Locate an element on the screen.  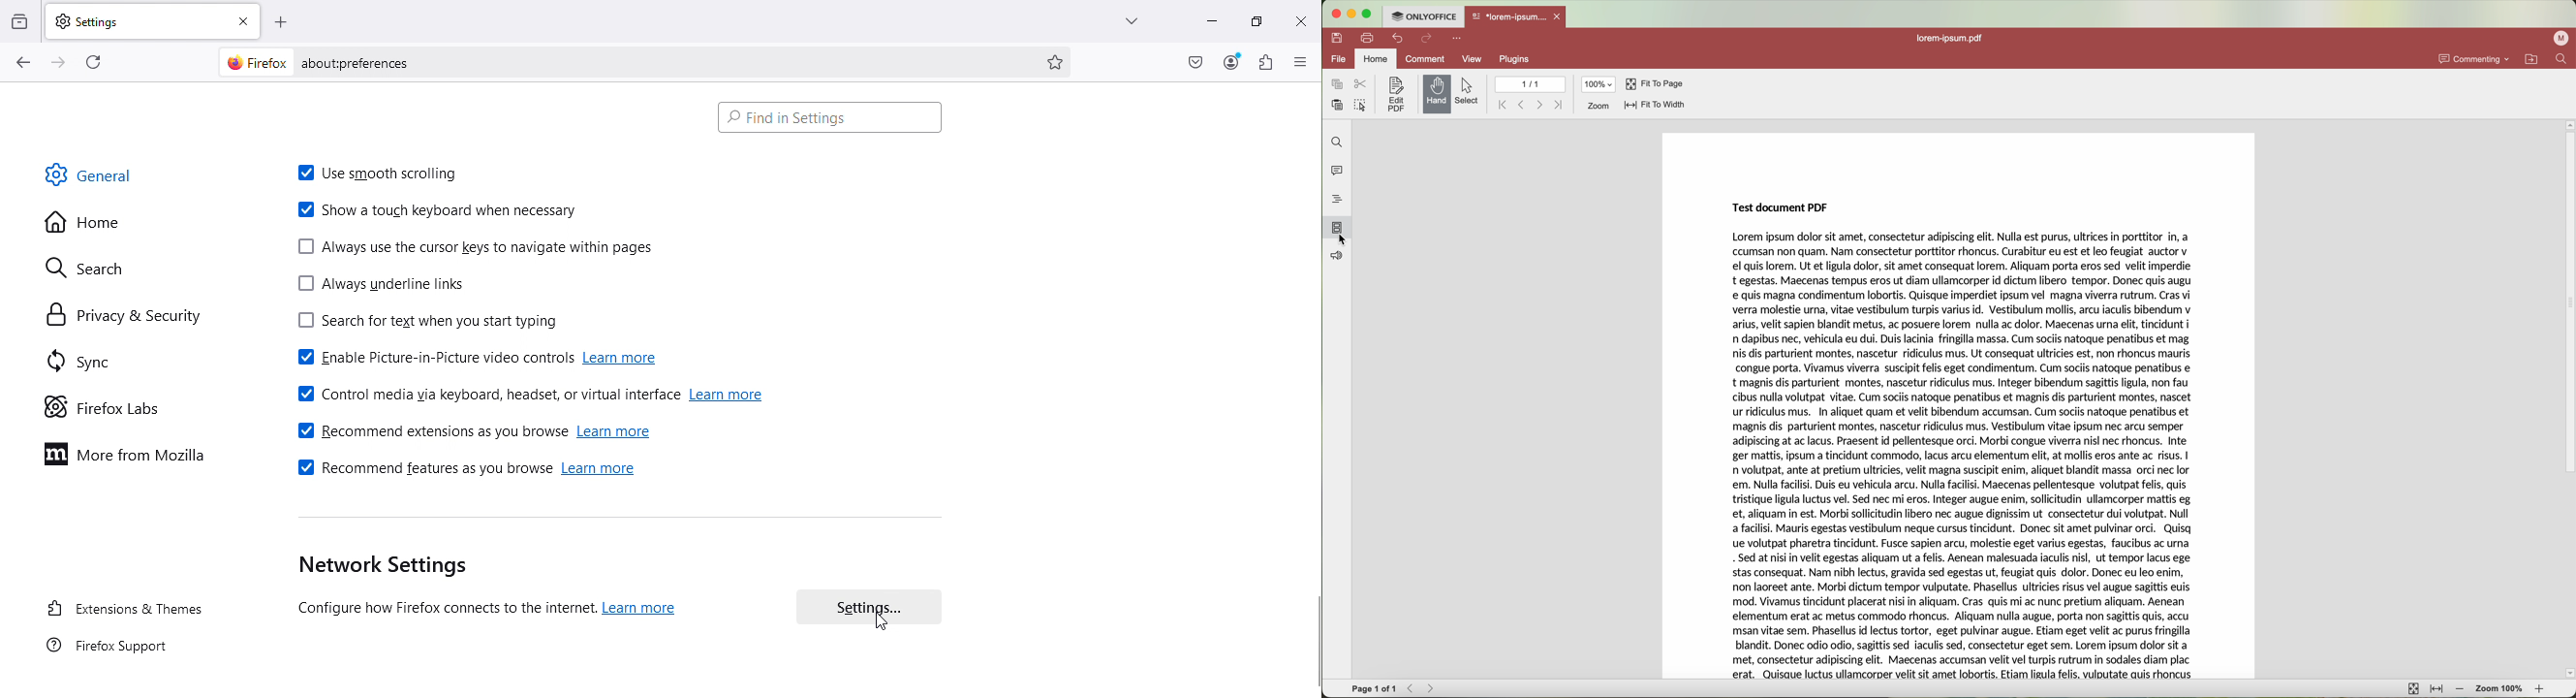
Recommend features as you browse is located at coordinates (421, 472).